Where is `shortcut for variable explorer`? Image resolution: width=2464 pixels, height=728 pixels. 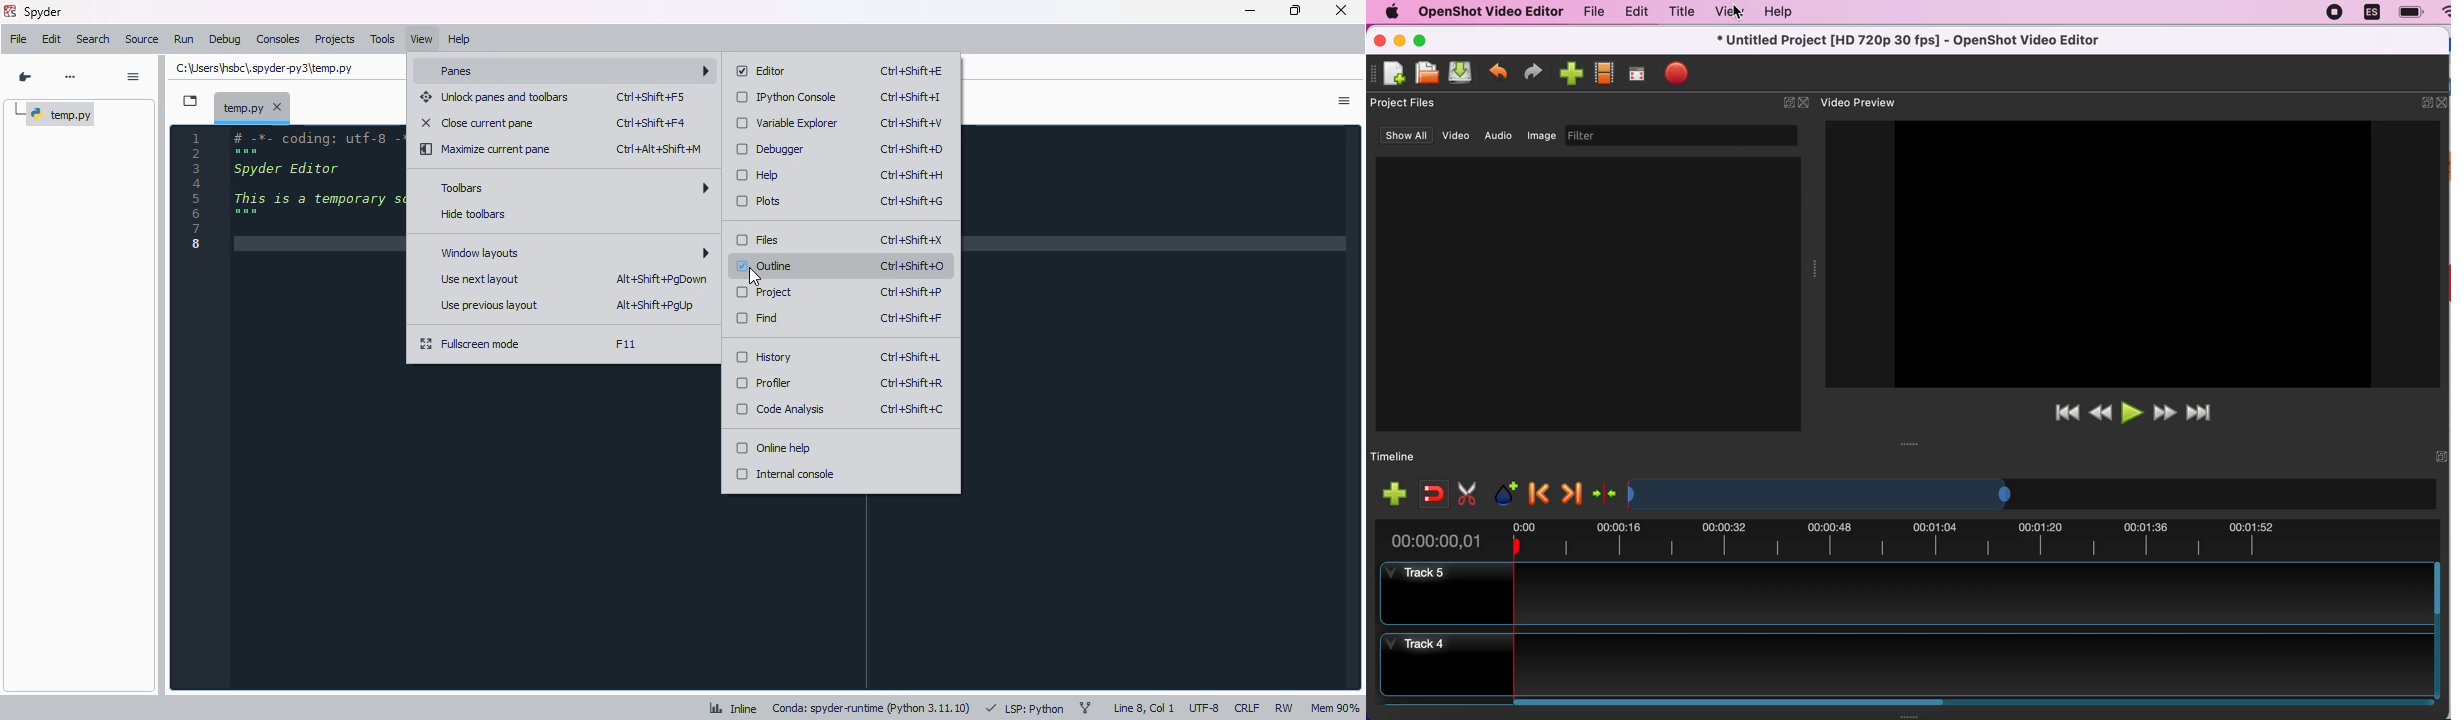 shortcut for variable explorer is located at coordinates (911, 122).